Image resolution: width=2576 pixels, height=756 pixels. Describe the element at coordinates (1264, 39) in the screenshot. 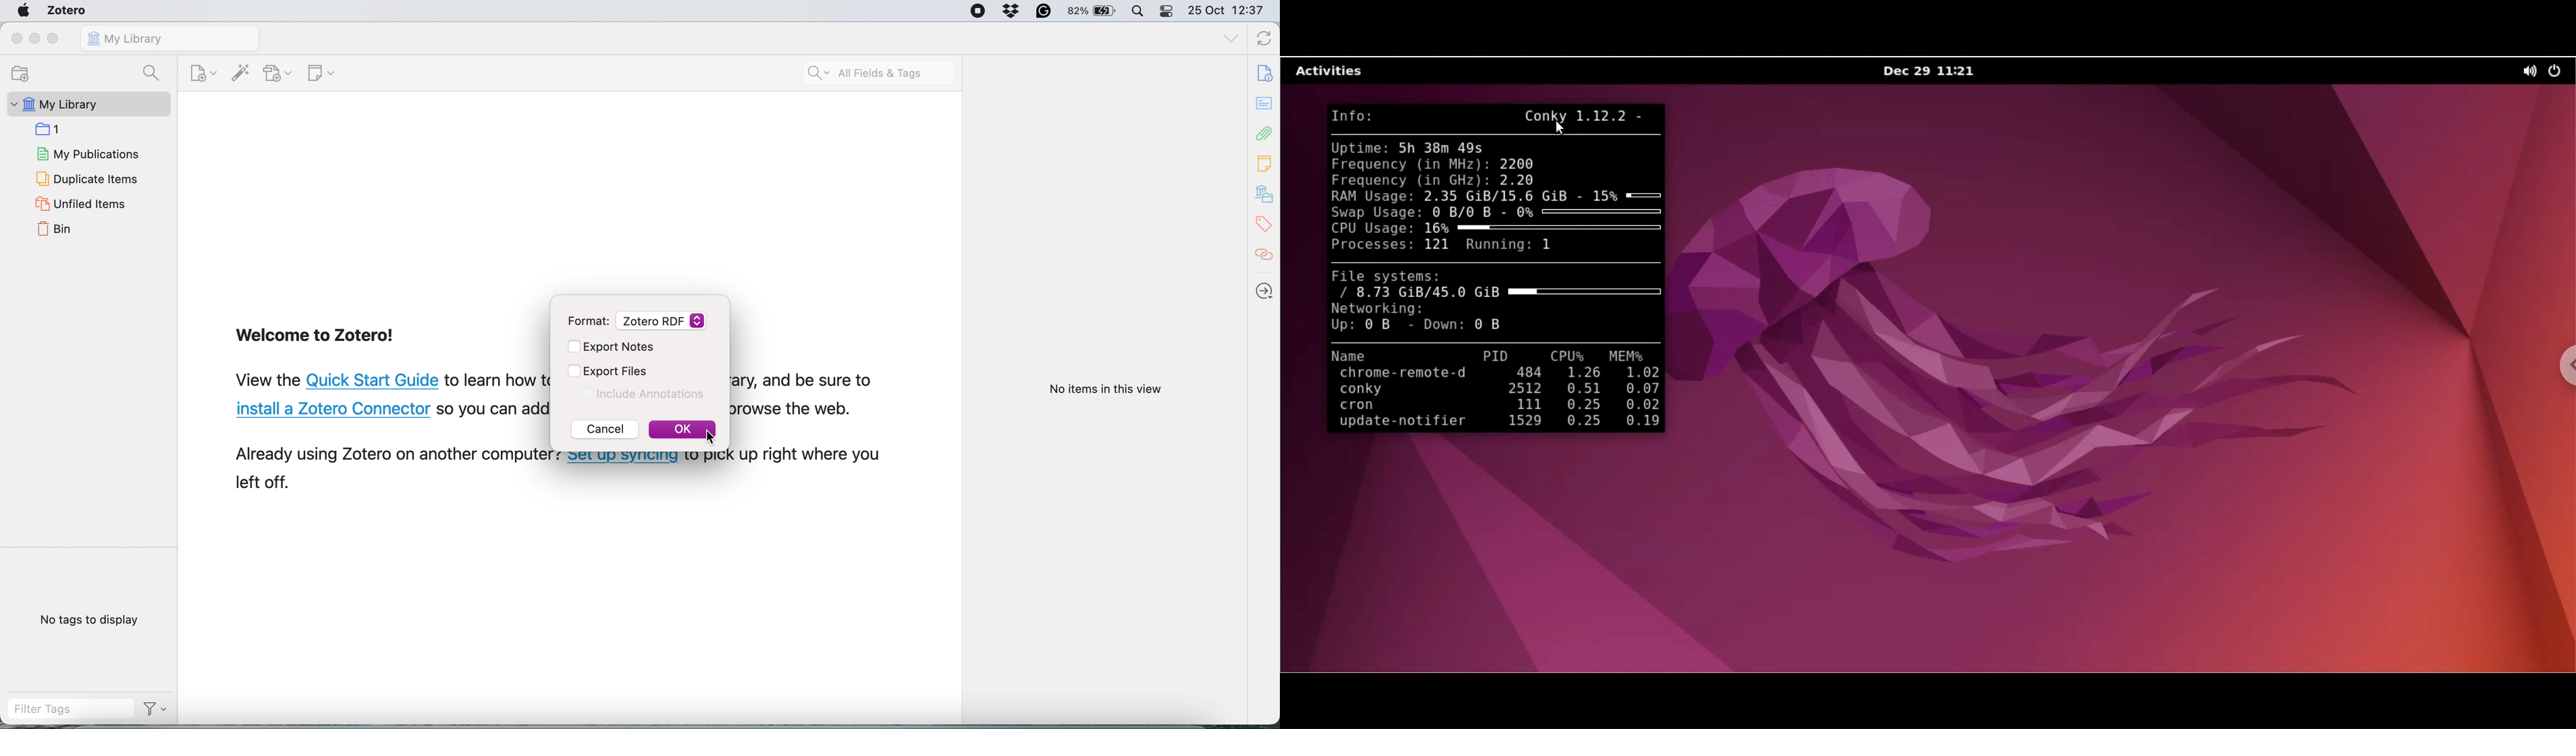

I see `sync with zotero.org` at that location.